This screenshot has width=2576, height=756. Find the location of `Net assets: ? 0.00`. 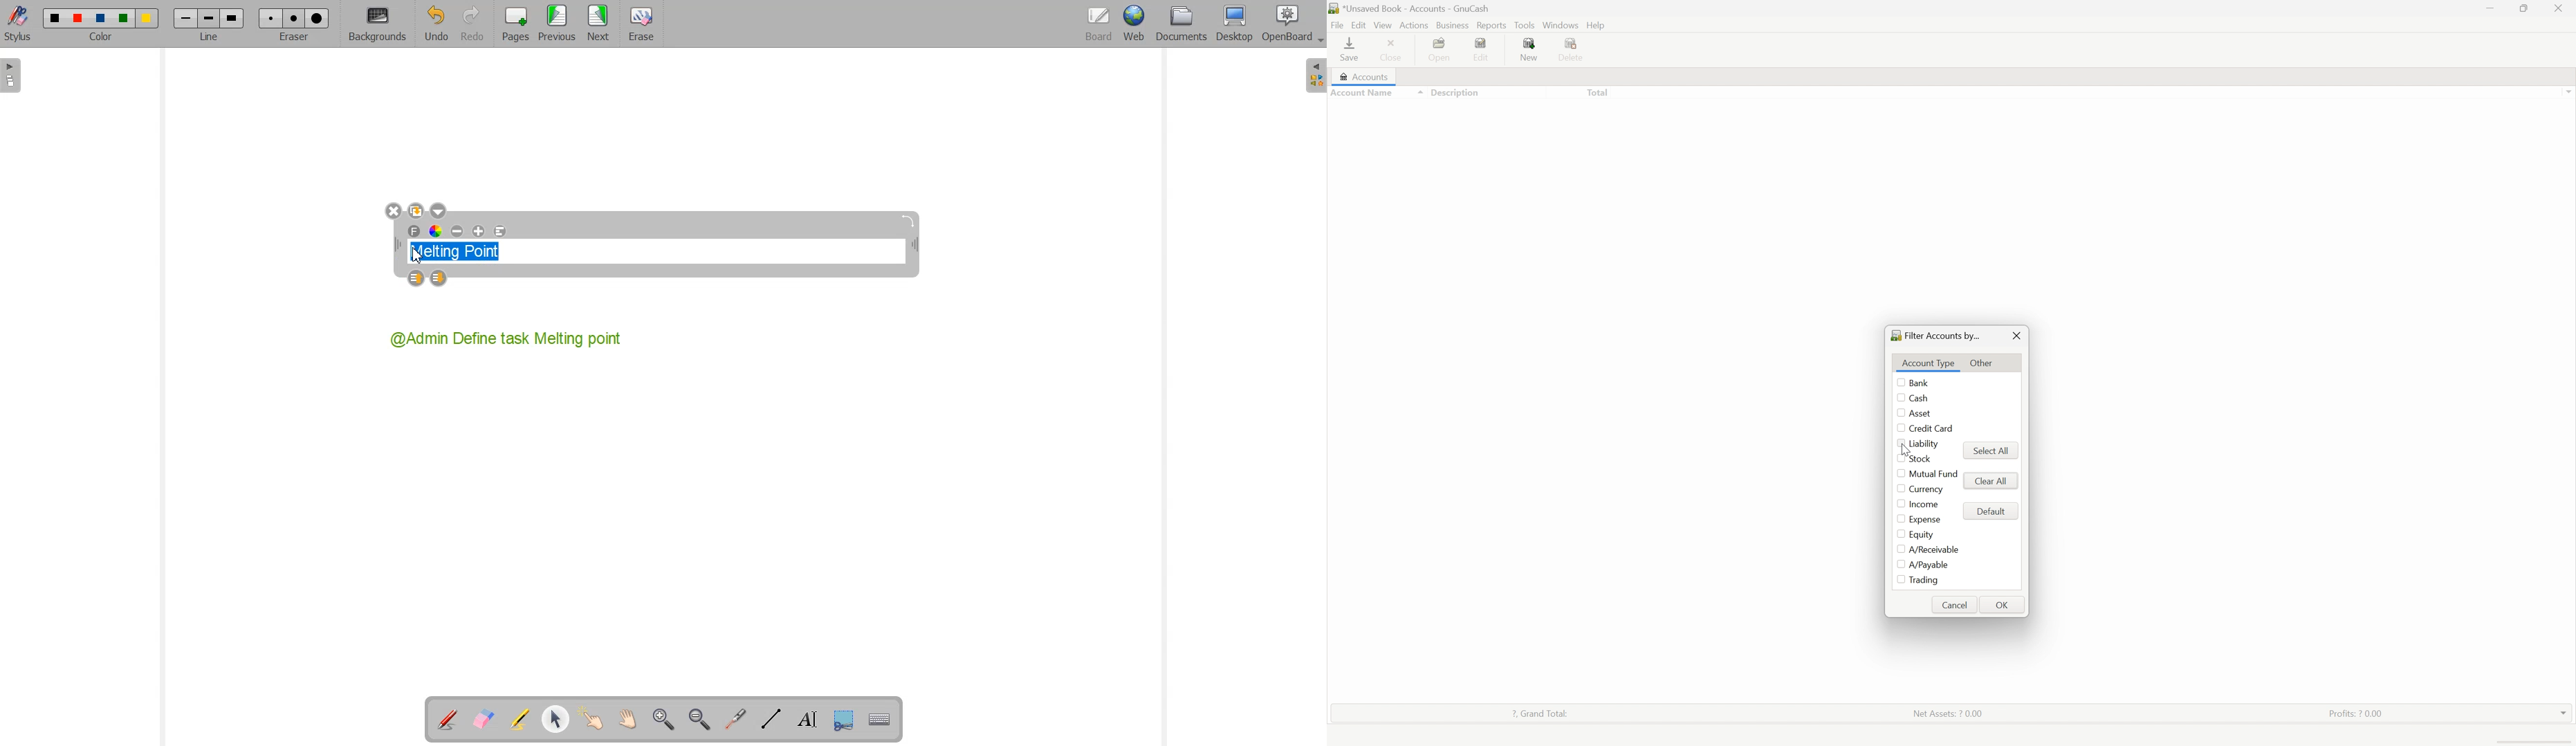

Net assets: ? 0.00 is located at coordinates (1947, 714).